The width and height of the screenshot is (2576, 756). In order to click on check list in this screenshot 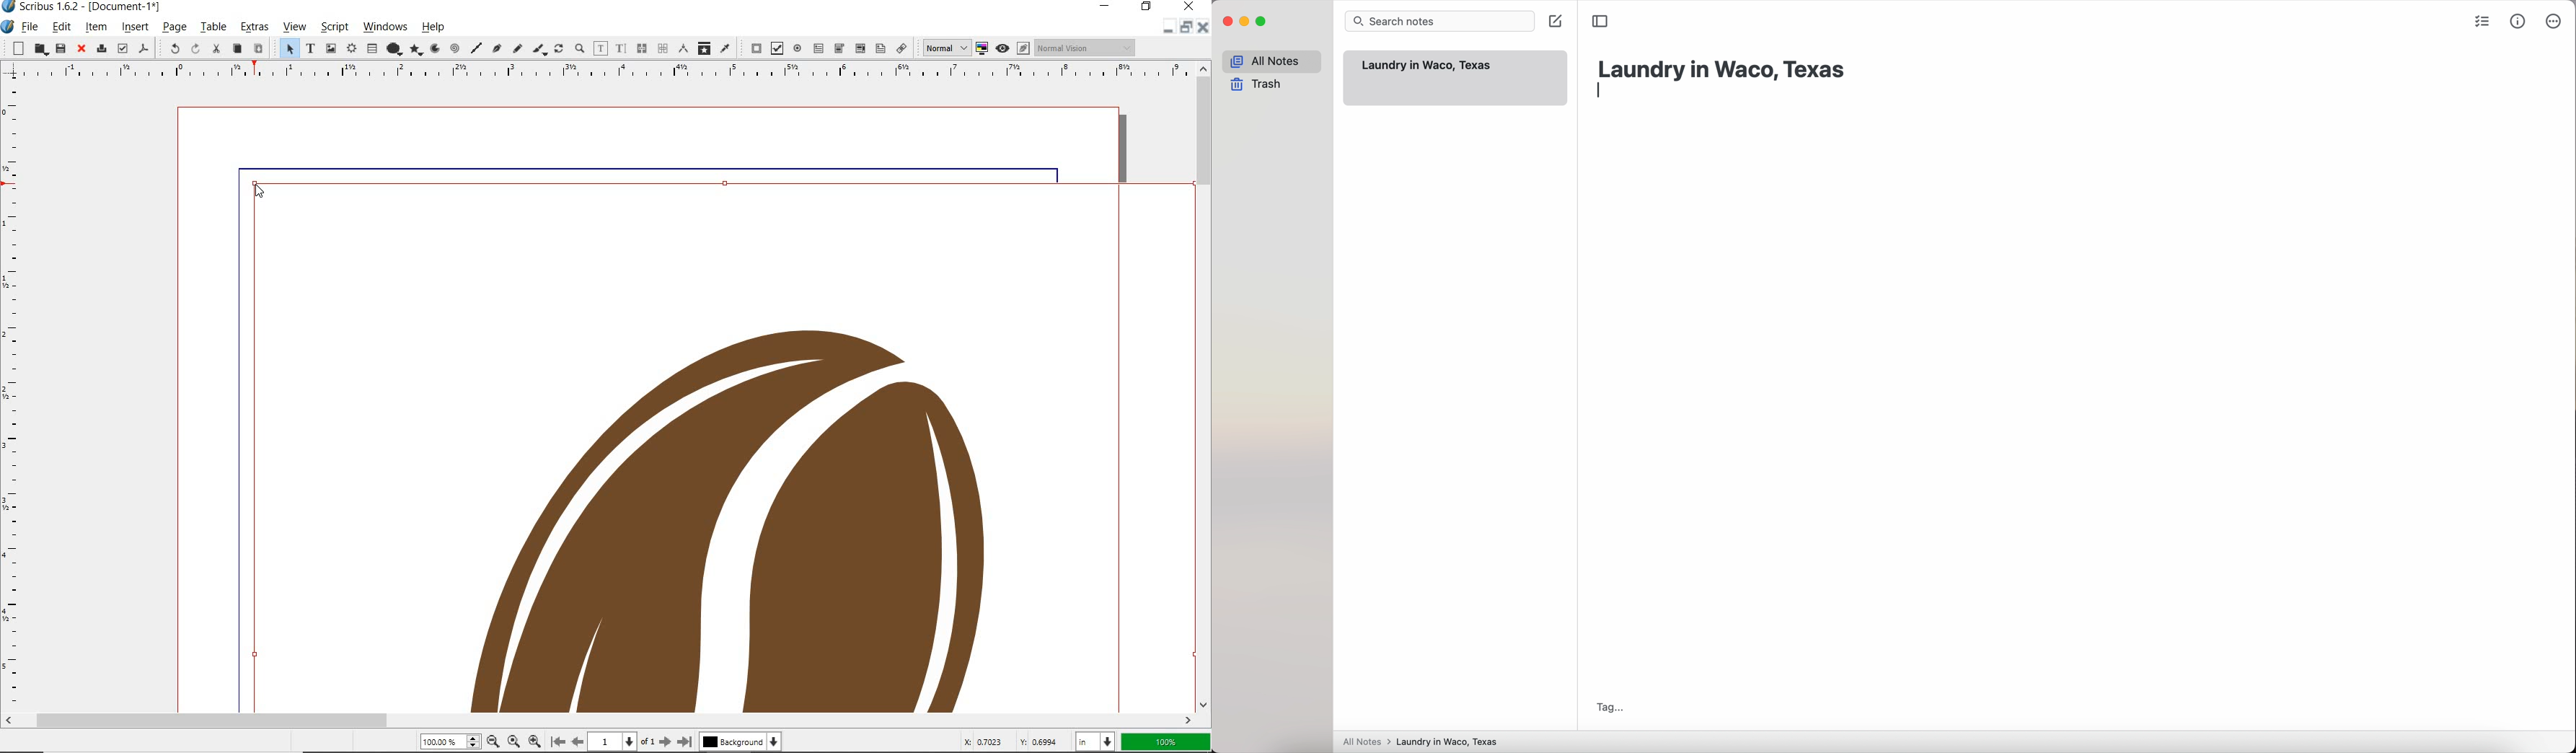, I will do `click(2480, 23)`.